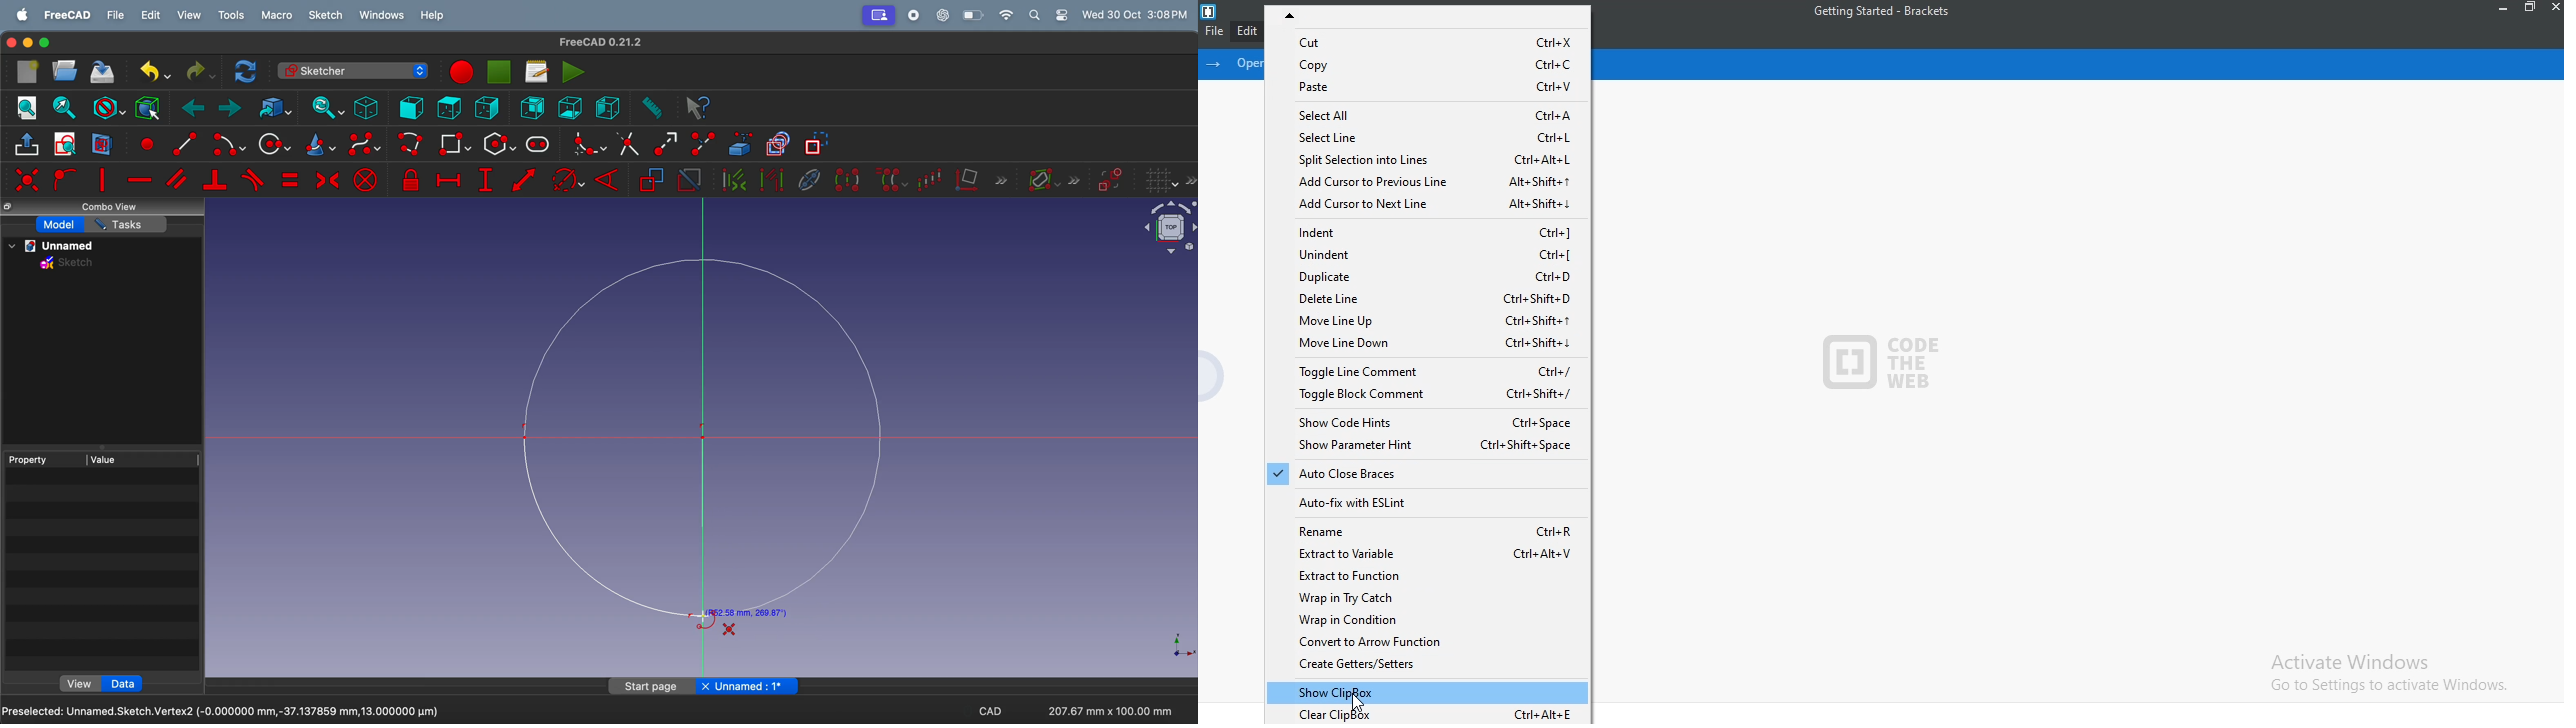  I want to click on view sketch, so click(68, 144).